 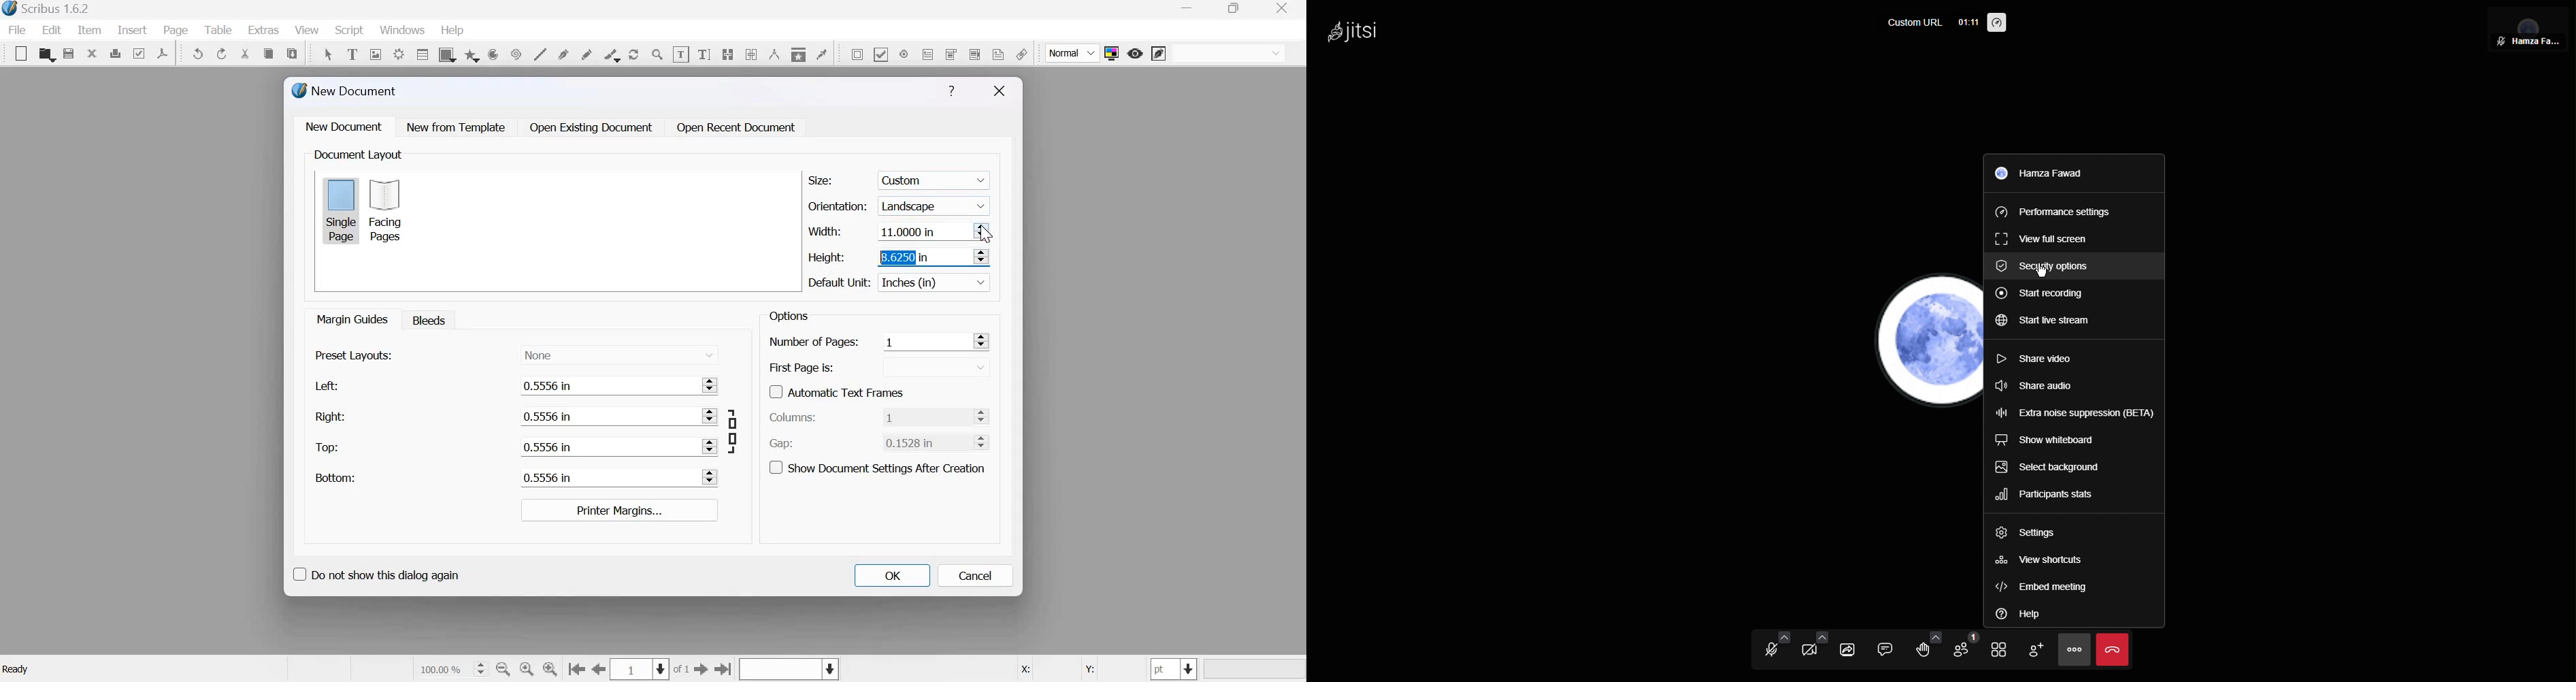 I want to click on cut, so click(x=246, y=54).